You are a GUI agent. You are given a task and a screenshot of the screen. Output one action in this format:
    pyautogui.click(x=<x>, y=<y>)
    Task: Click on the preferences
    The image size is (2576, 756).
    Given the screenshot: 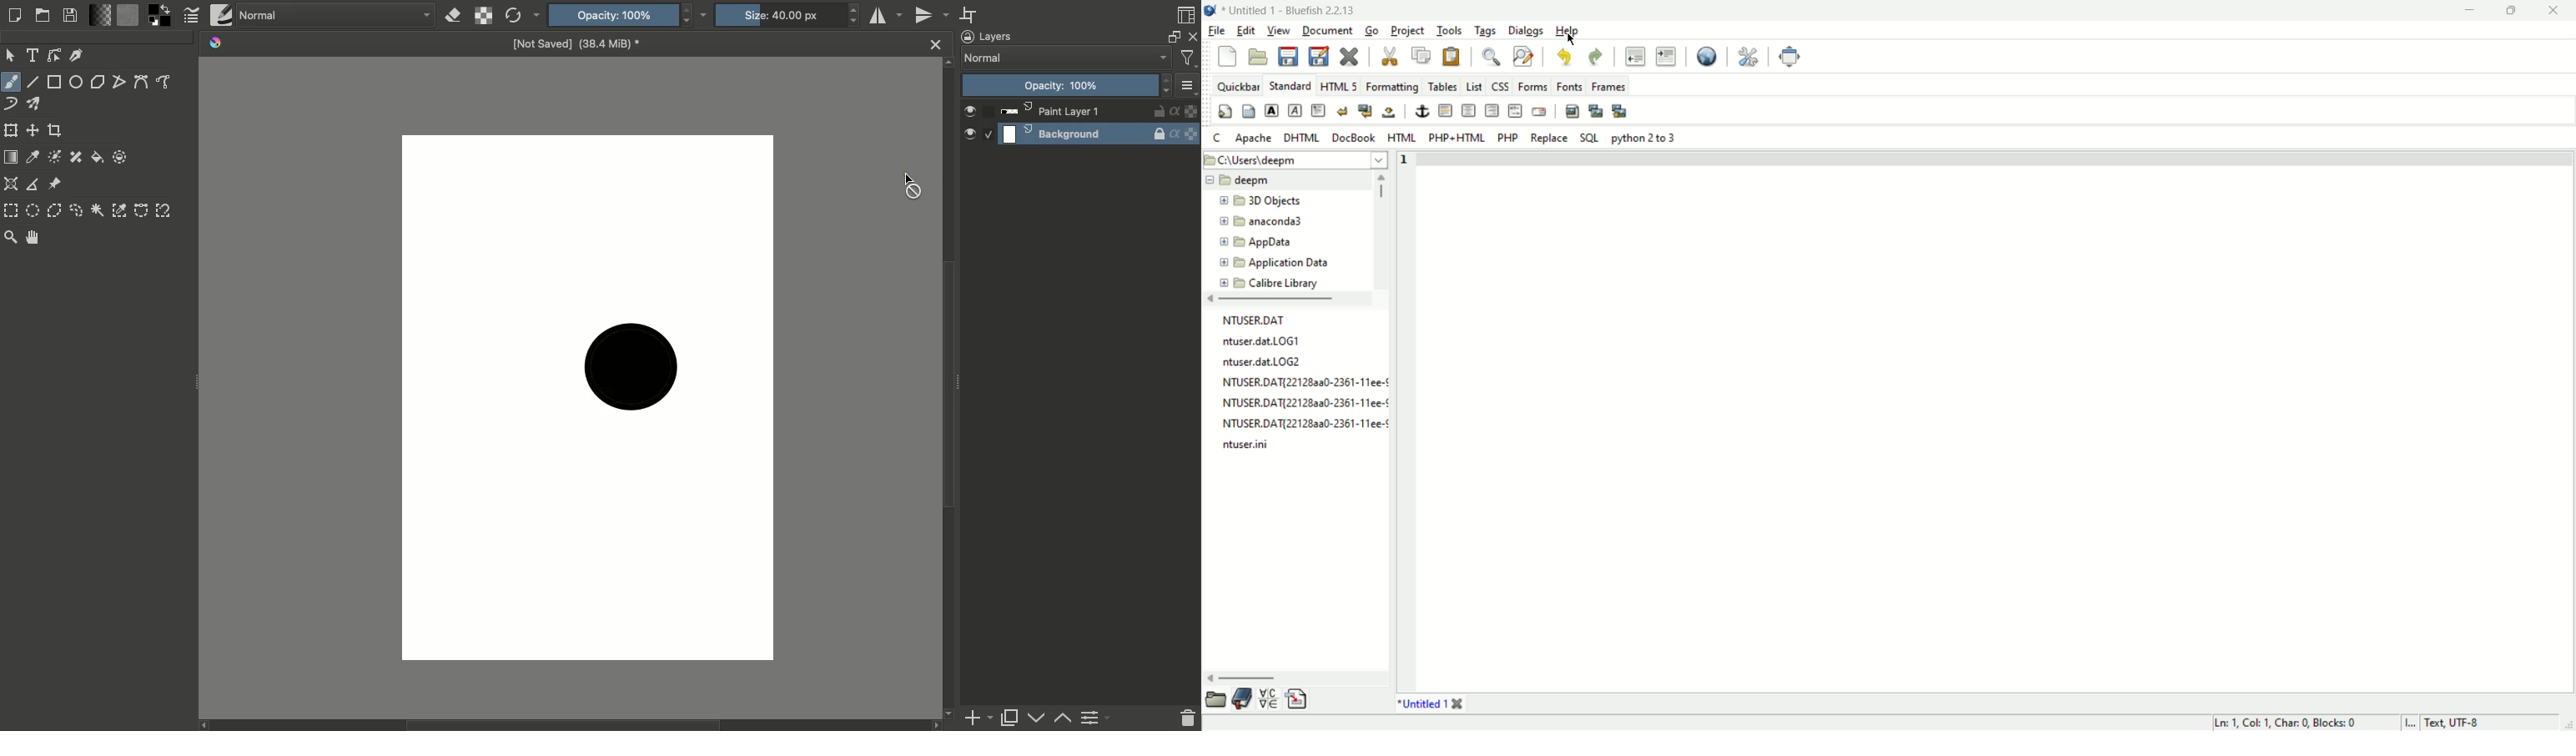 What is the action you would take?
    pyautogui.click(x=1750, y=57)
    